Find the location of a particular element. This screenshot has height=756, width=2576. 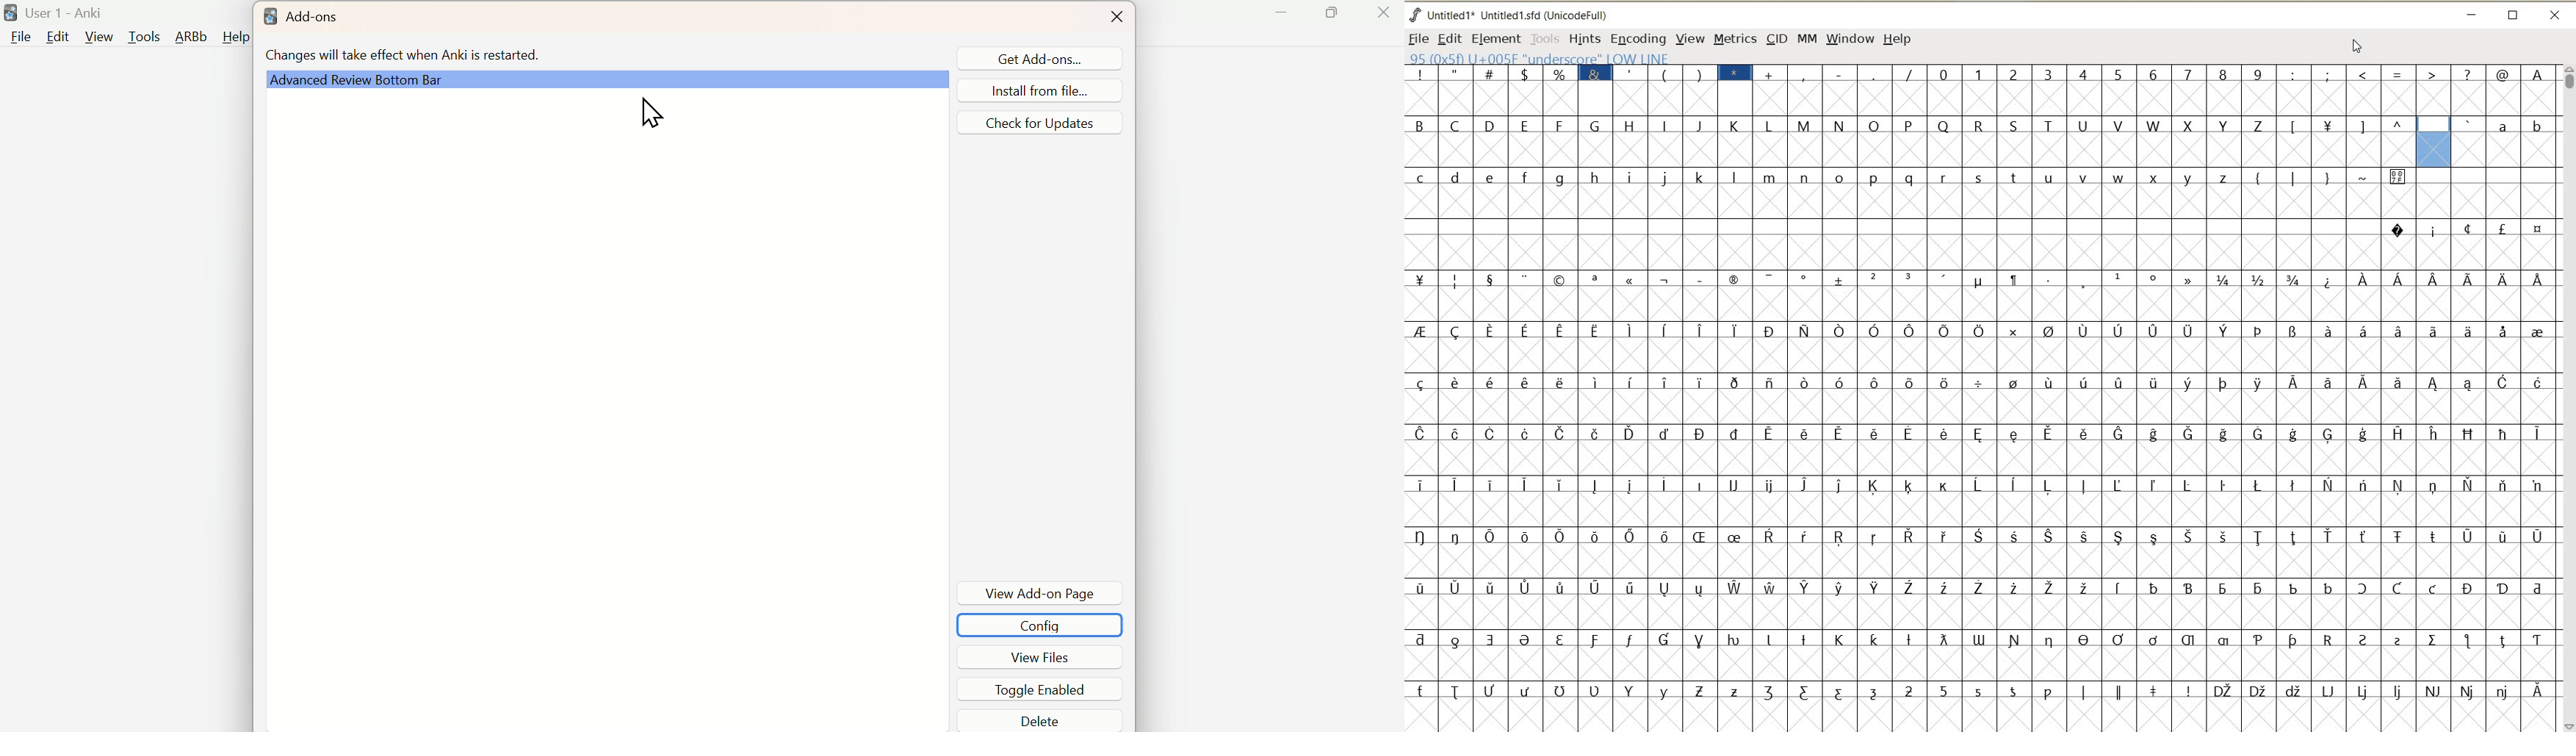

Toggle Enabled is located at coordinates (1041, 689).